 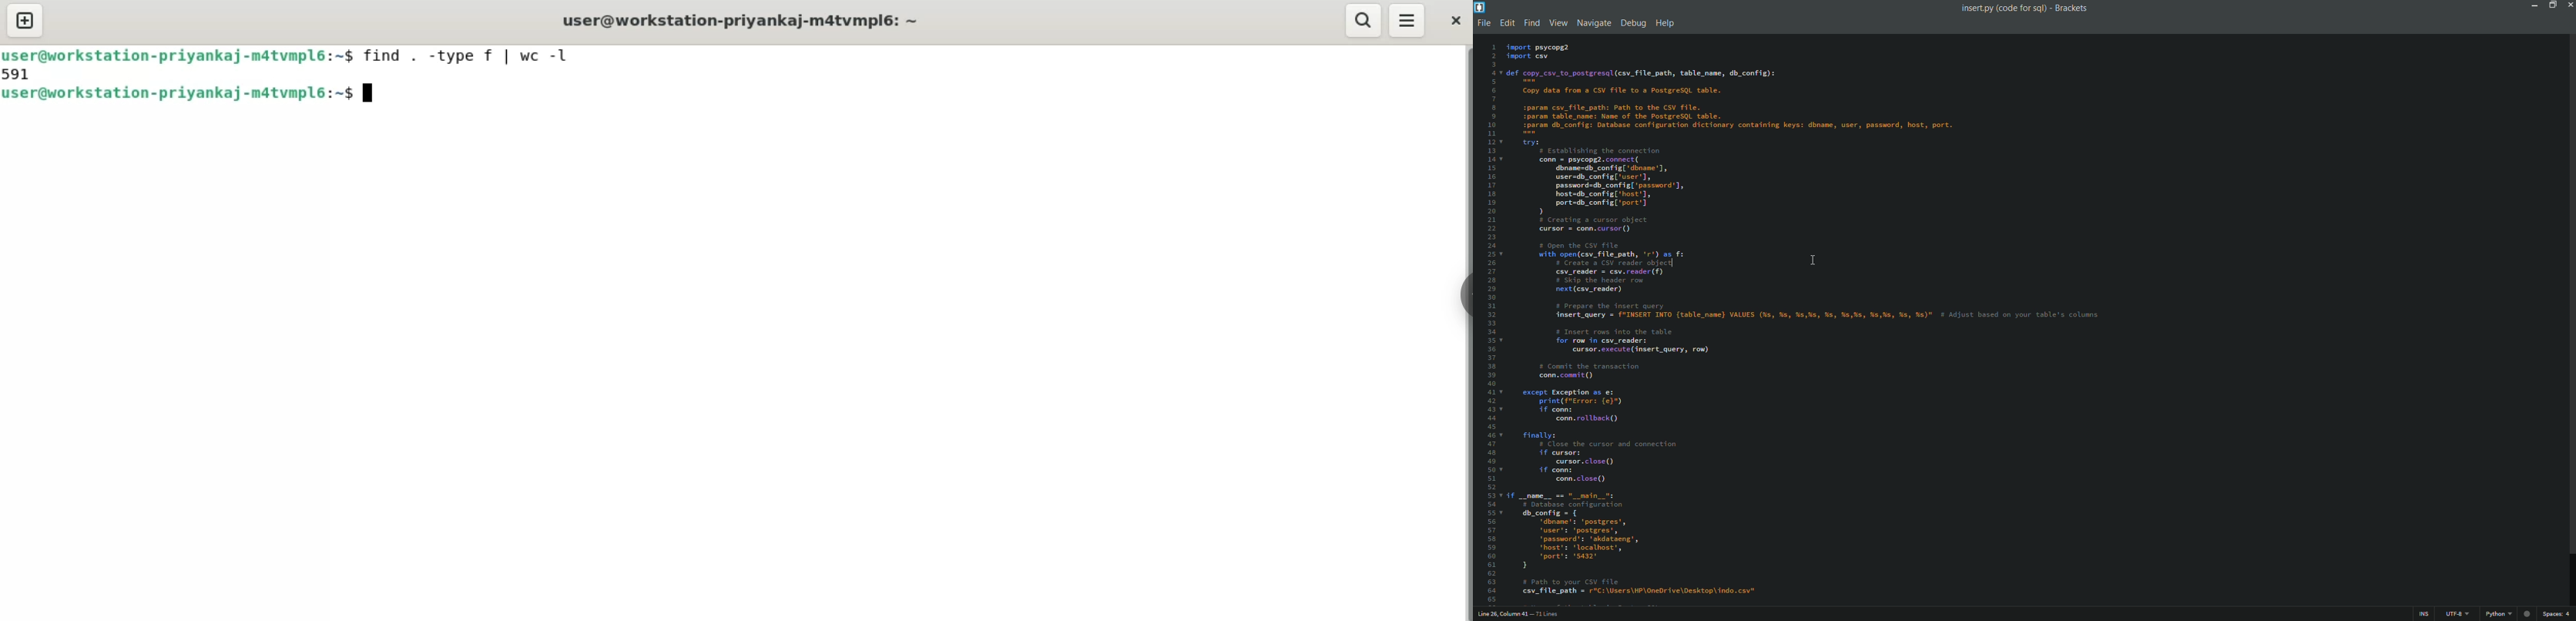 What do you see at coordinates (367, 93) in the screenshot?
I see `terminal cursor` at bounding box center [367, 93].